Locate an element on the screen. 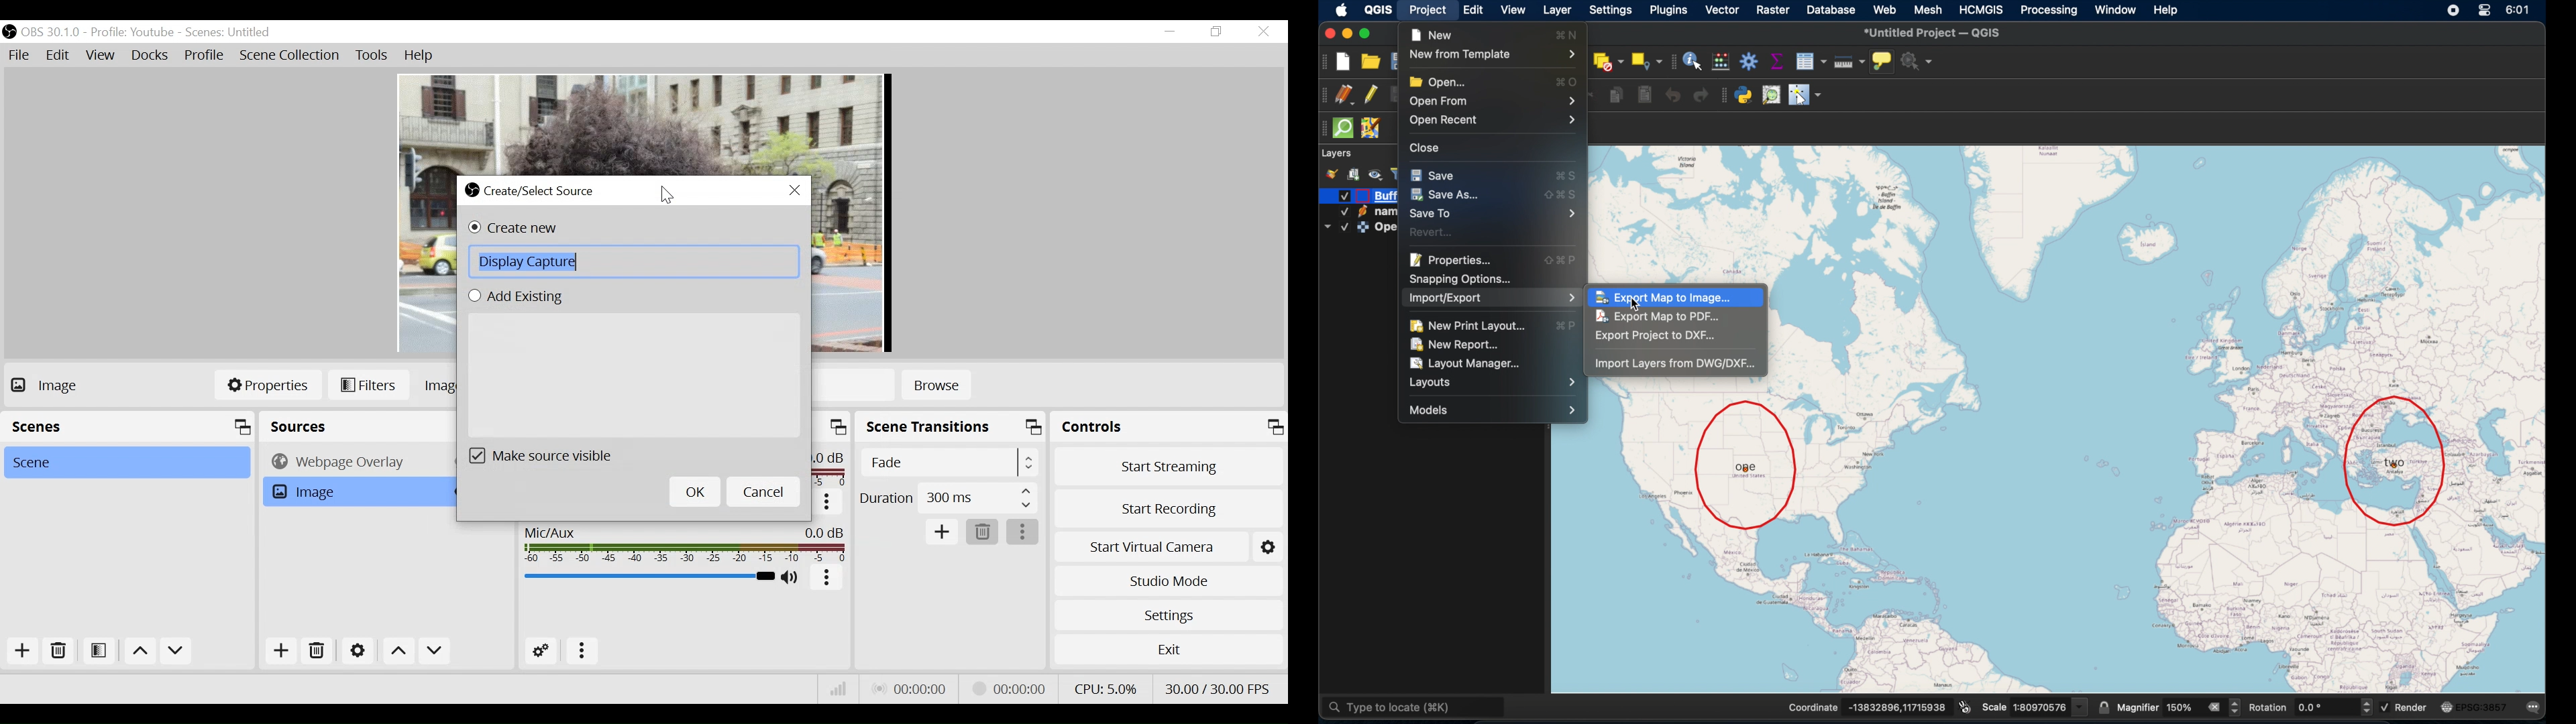 The height and width of the screenshot is (728, 2576). Profile is located at coordinates (132, 33).